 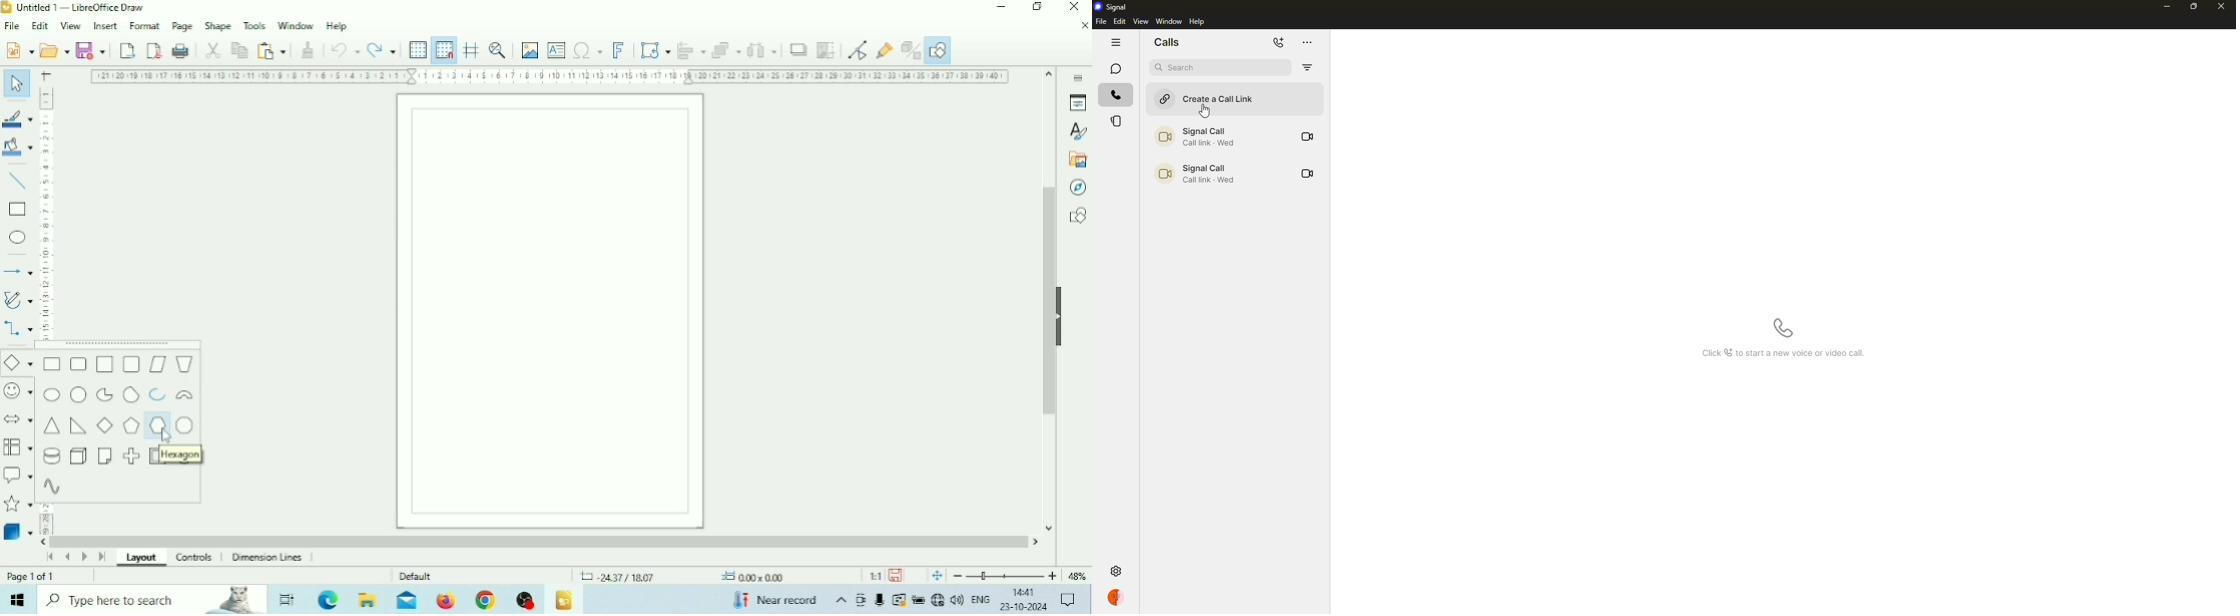 What do you see at coordinates (296, 25) in the screenshot?
I see `Window` at bounding box center [296, 25].